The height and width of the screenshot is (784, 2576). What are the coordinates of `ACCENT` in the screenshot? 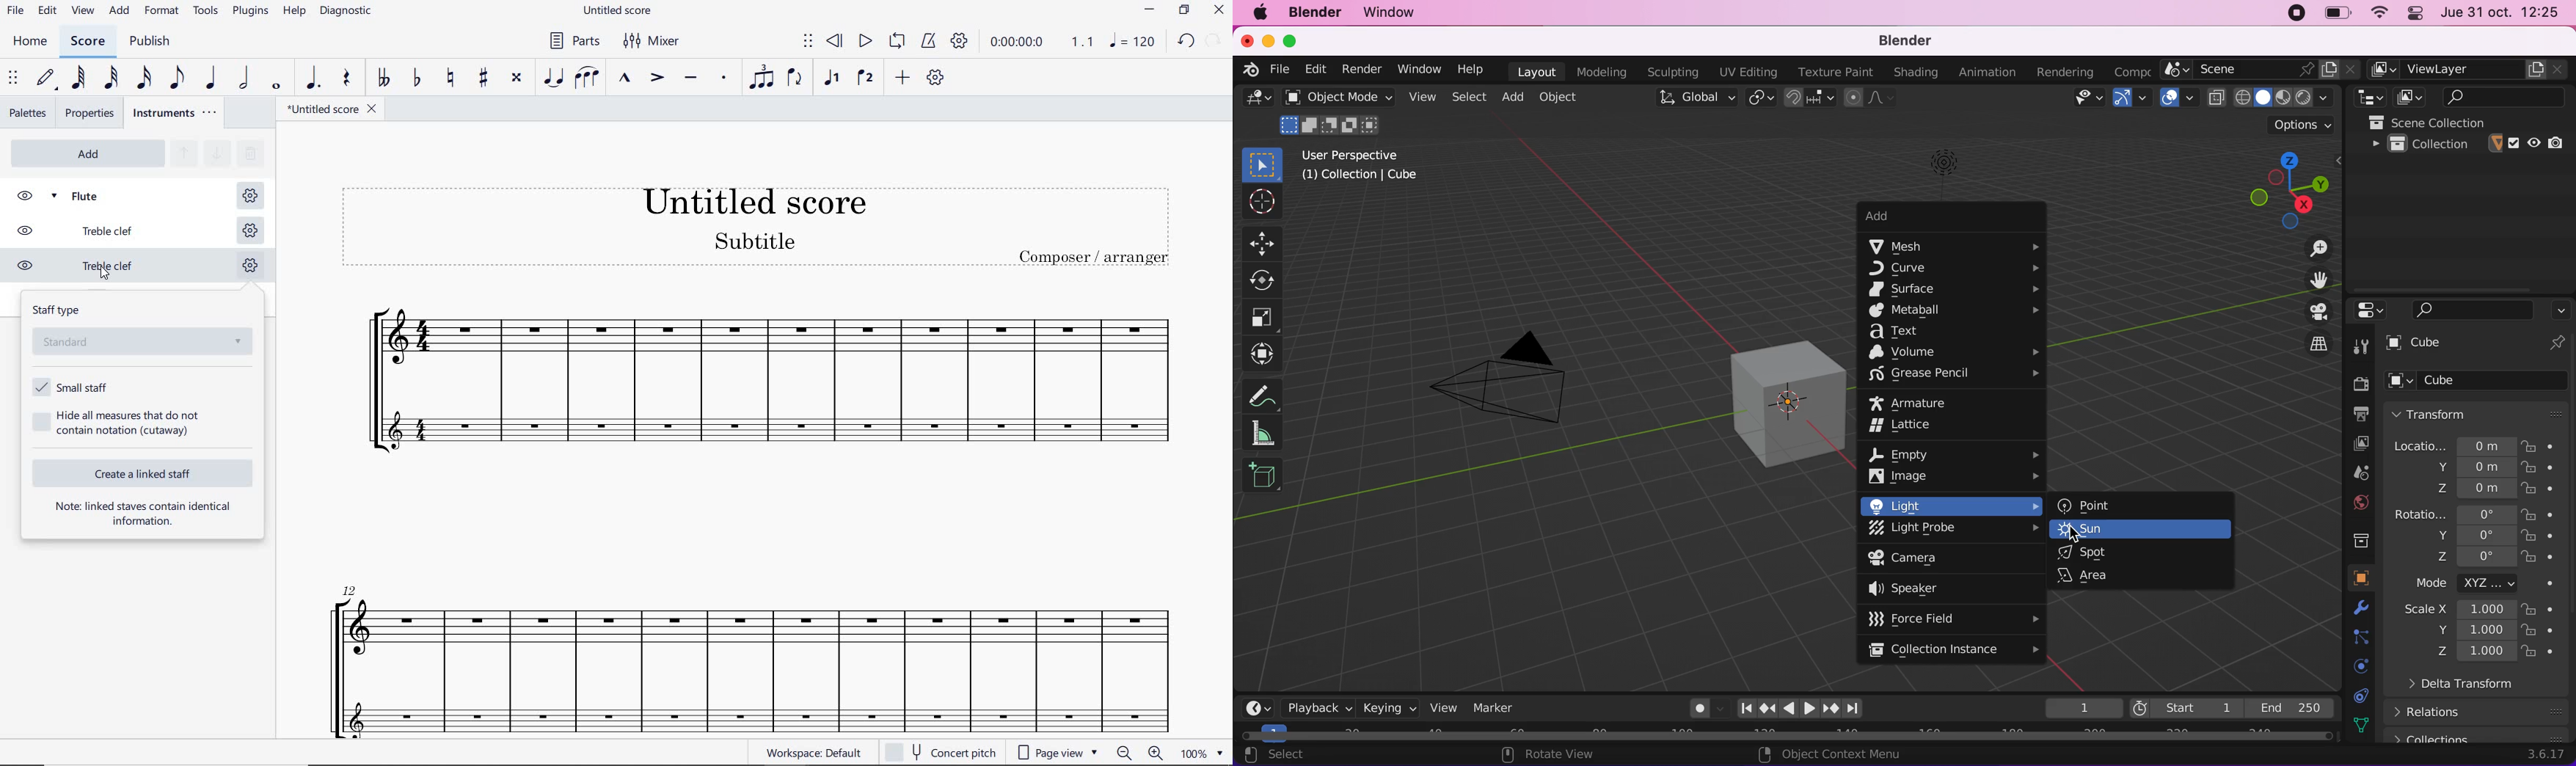 It's located at (656, 79).